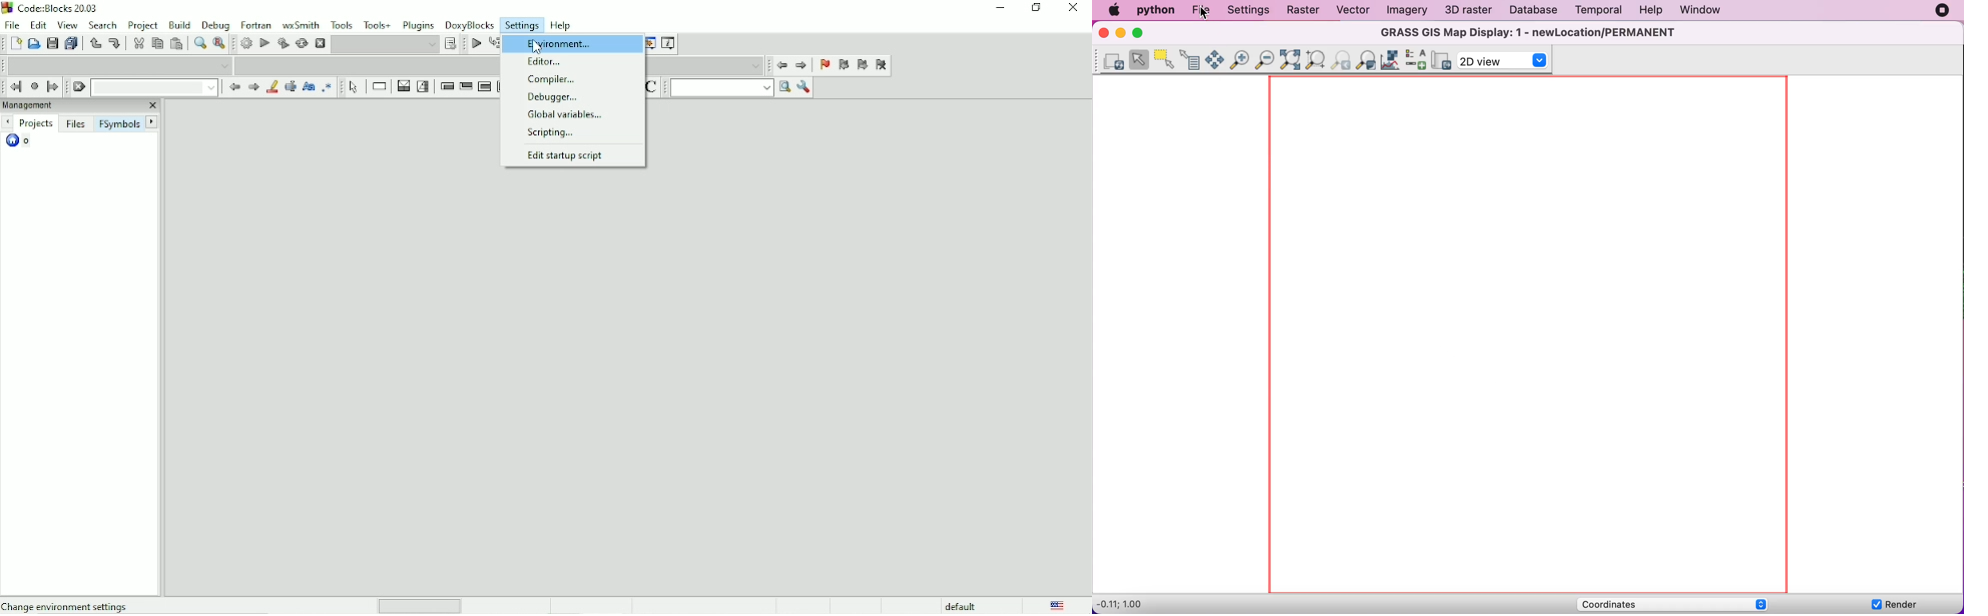 Image resolution: width=1988 pixels, height=616 pixels. I want to click on Plugins, so click(419, 26).